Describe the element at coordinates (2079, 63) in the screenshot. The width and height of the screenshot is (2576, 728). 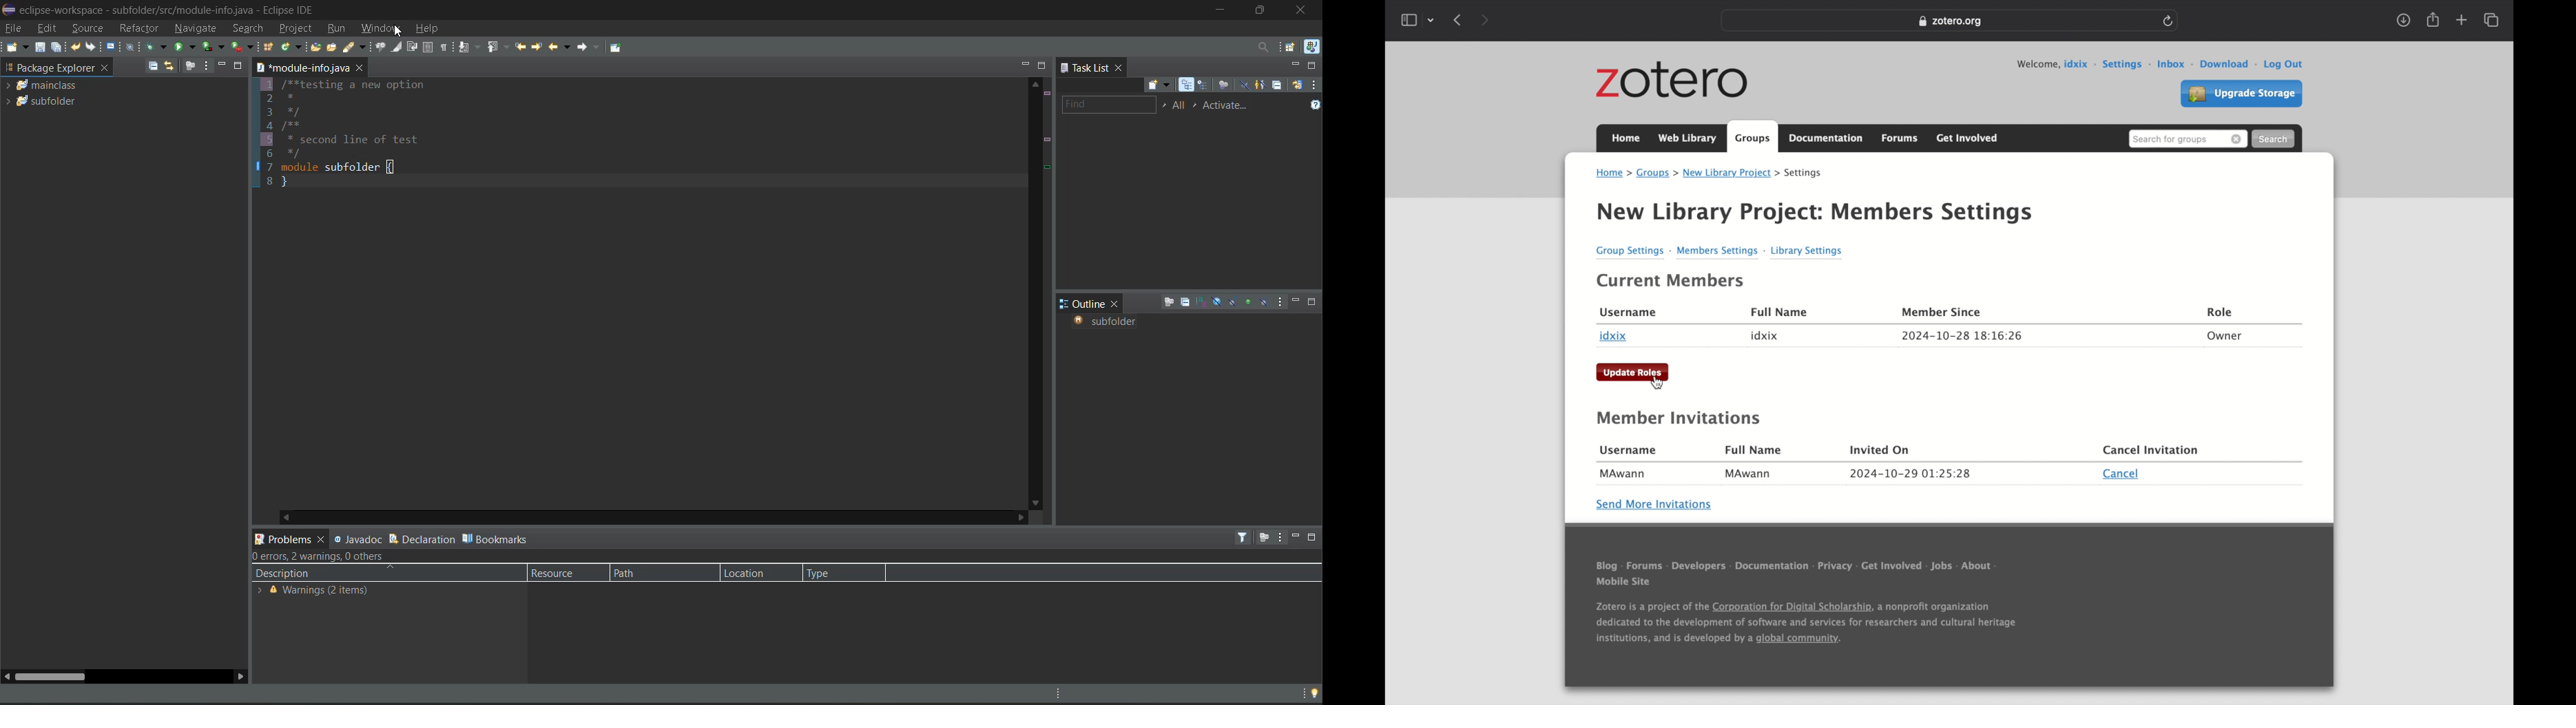
I see `user id` at that location.